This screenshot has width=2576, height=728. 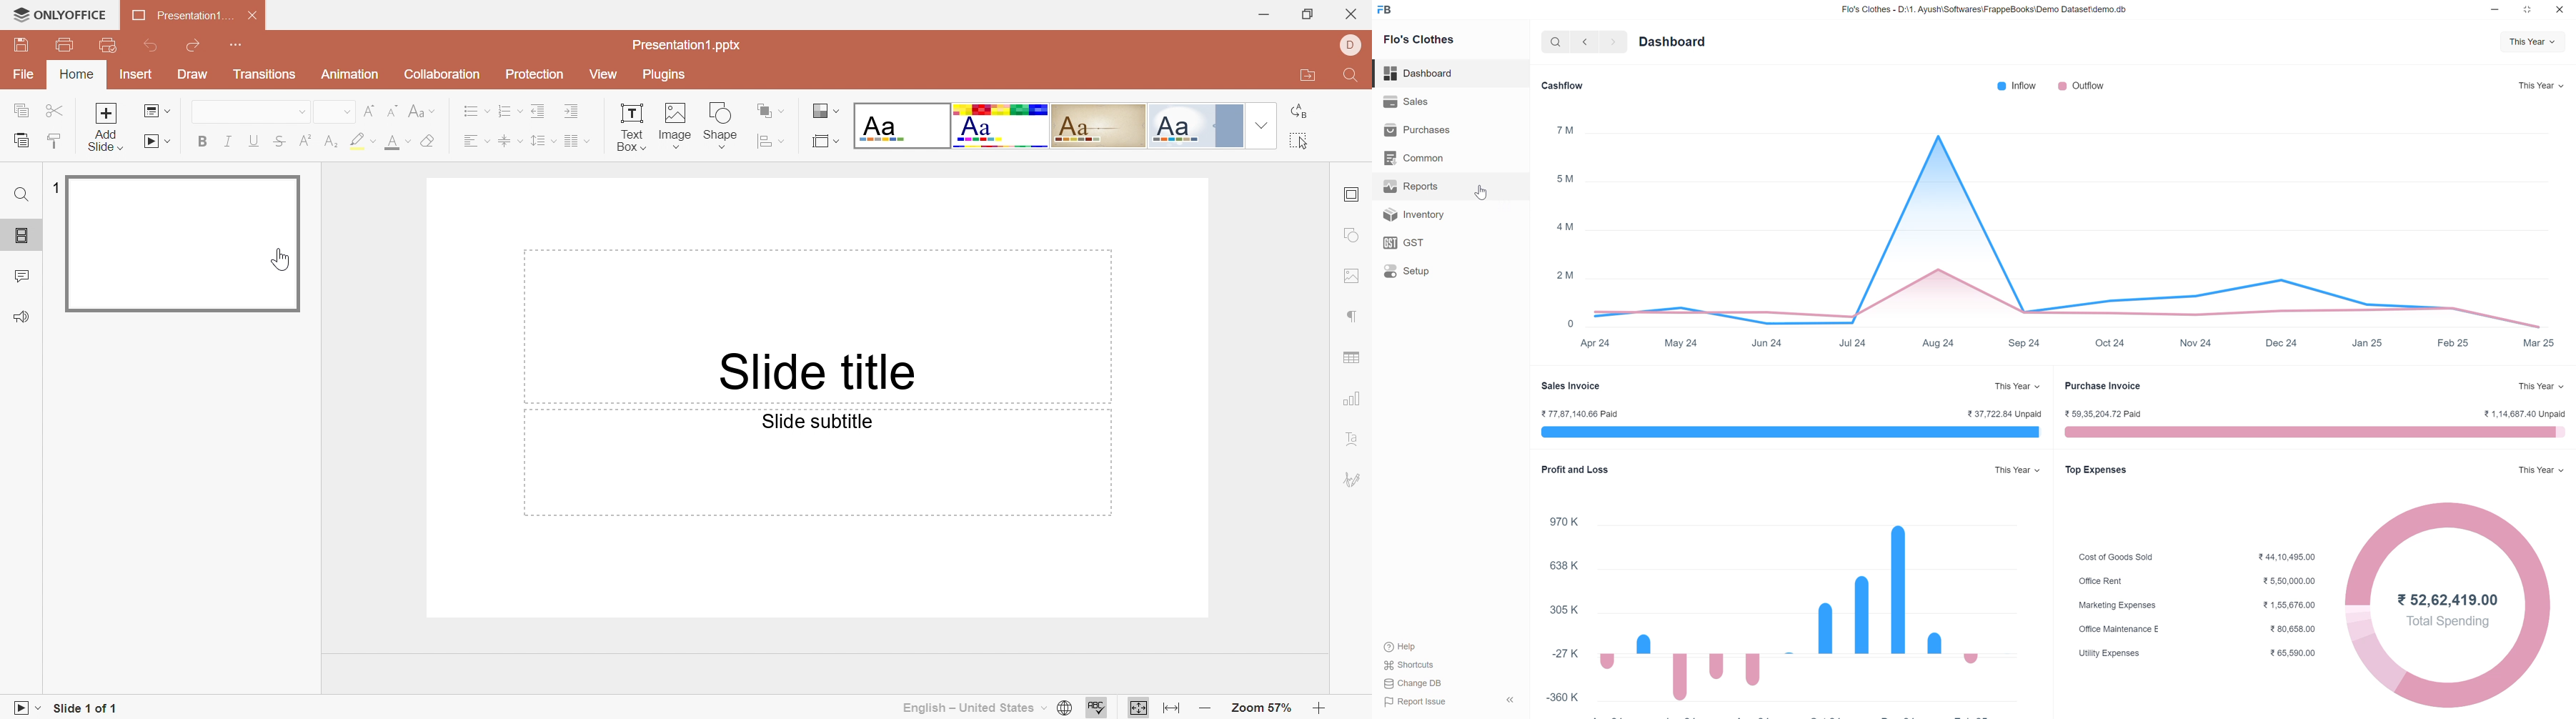 I want to click on Apr 24, so click(x=1594, y=343).